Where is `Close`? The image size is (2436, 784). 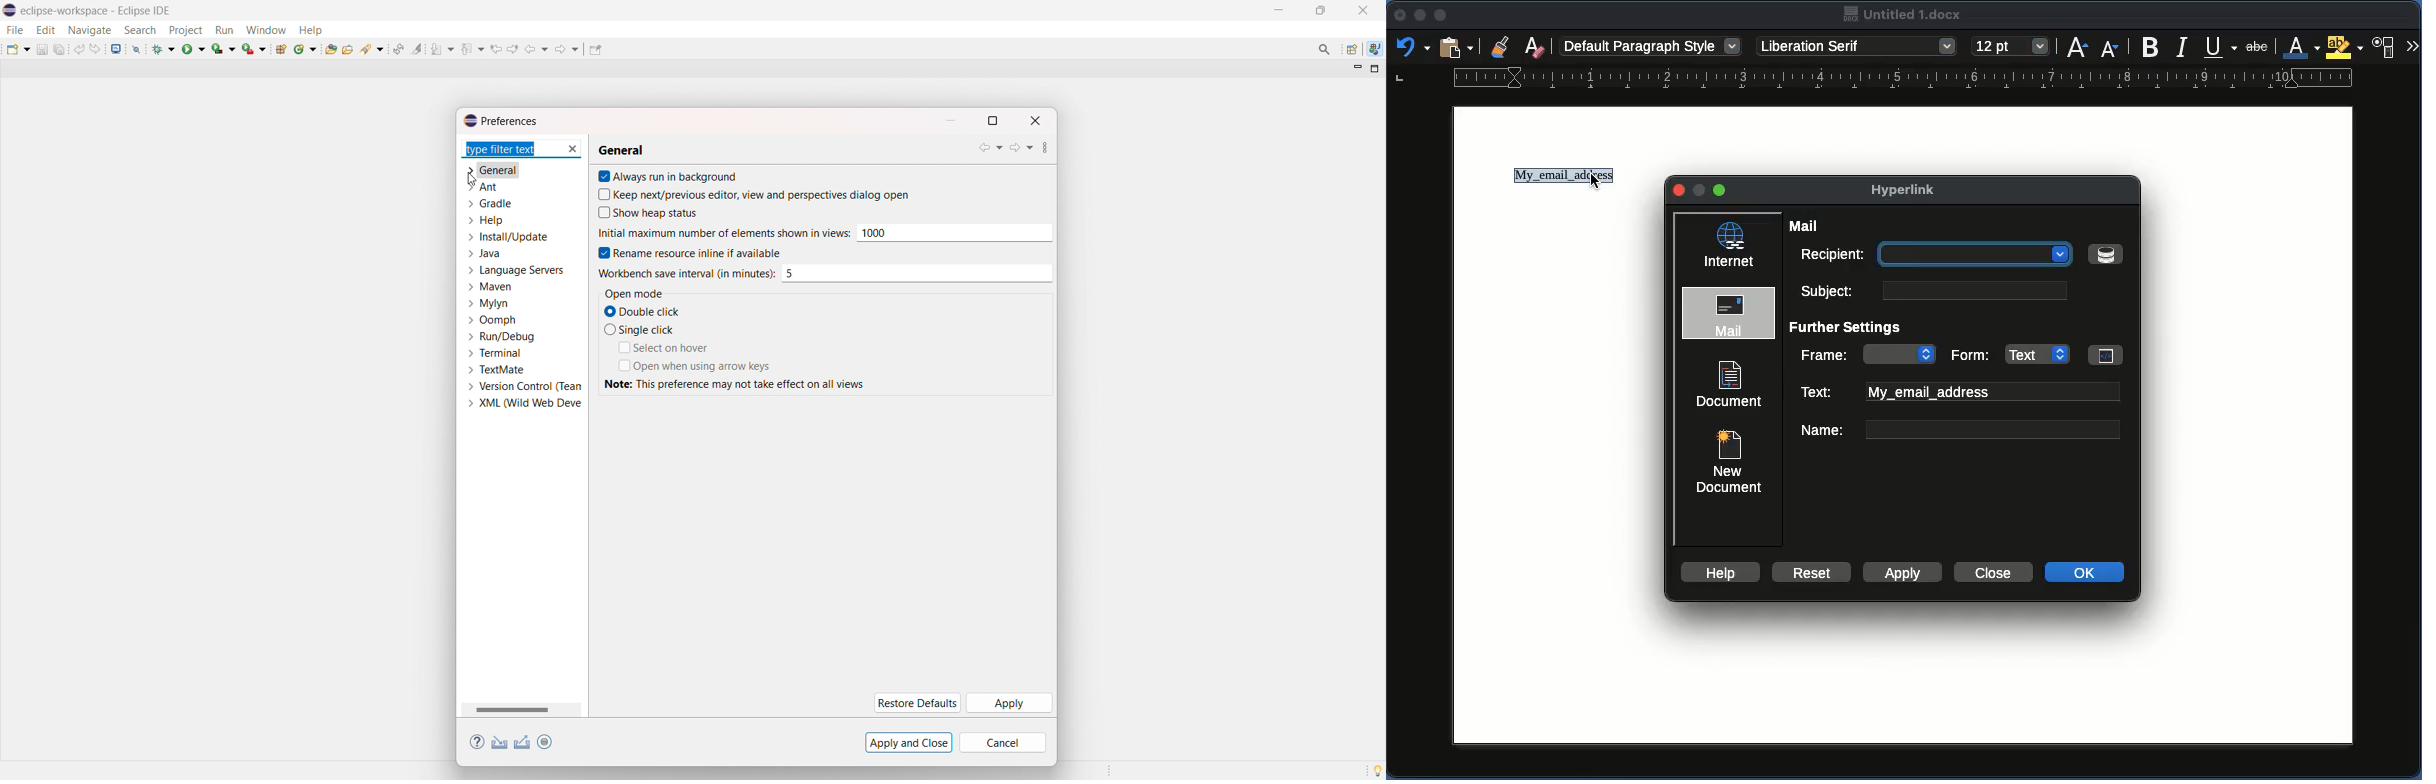
Close is located at coordinates (1400, 15).